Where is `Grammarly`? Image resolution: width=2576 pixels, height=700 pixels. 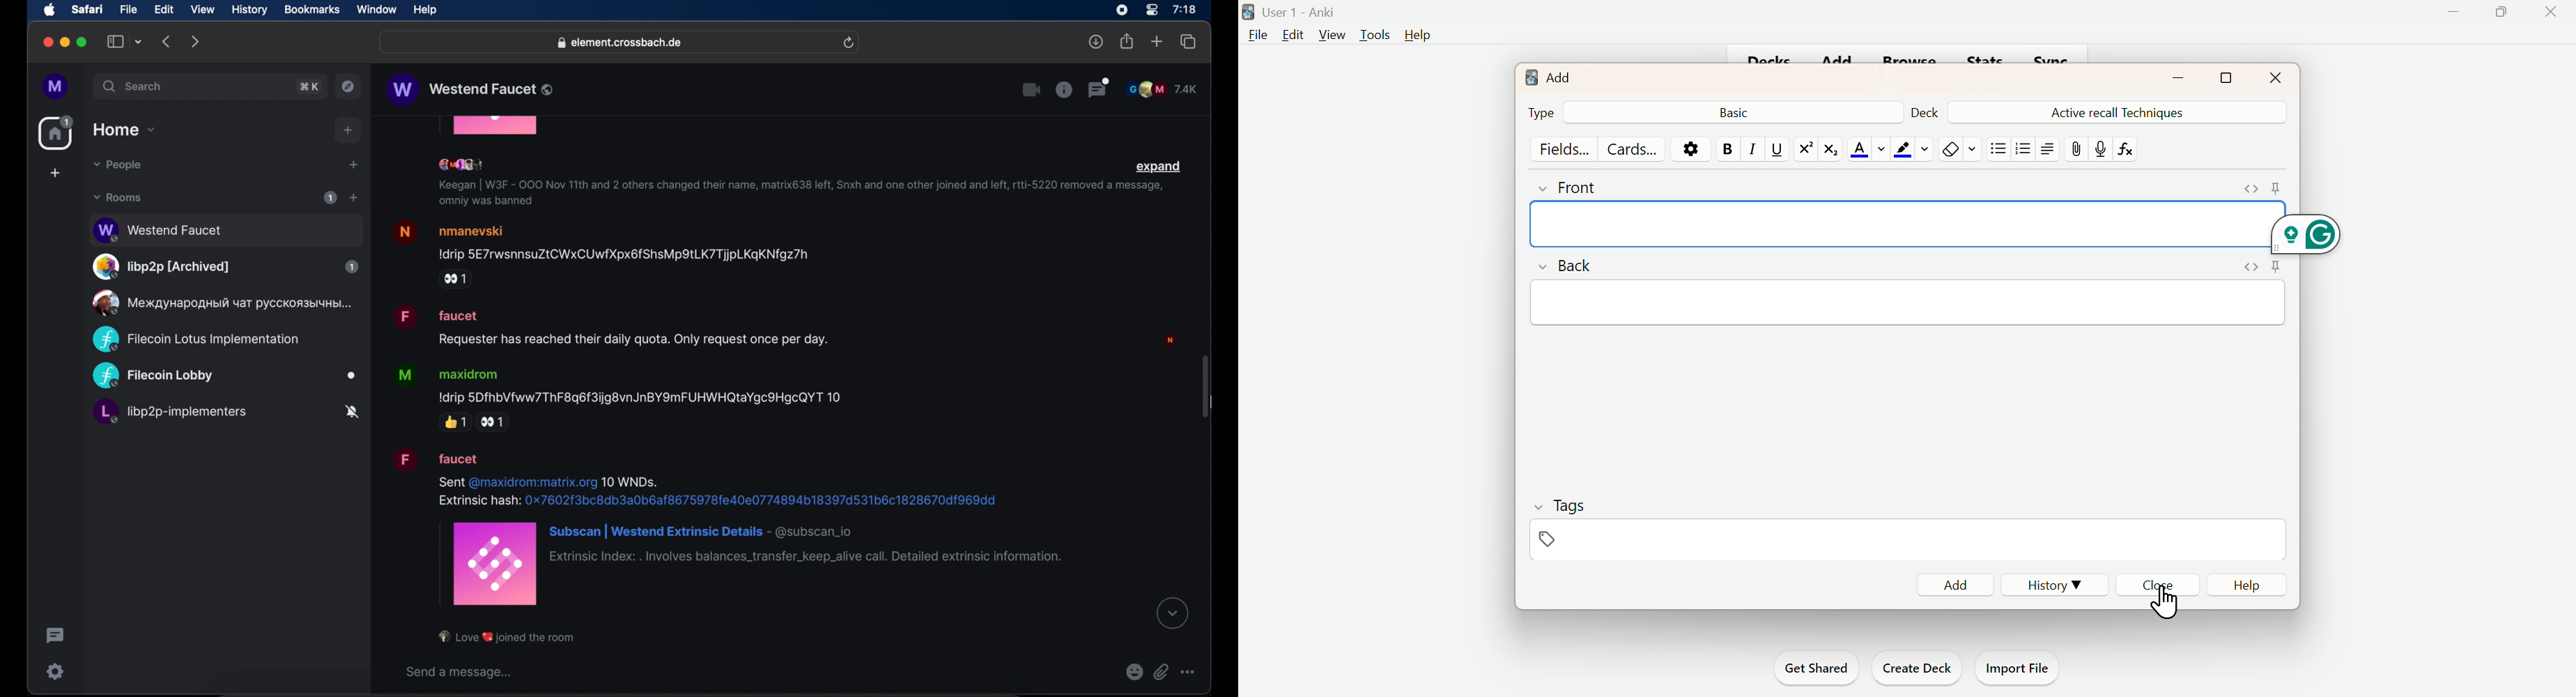 Grammarly is located at coordinates (2308, 226).